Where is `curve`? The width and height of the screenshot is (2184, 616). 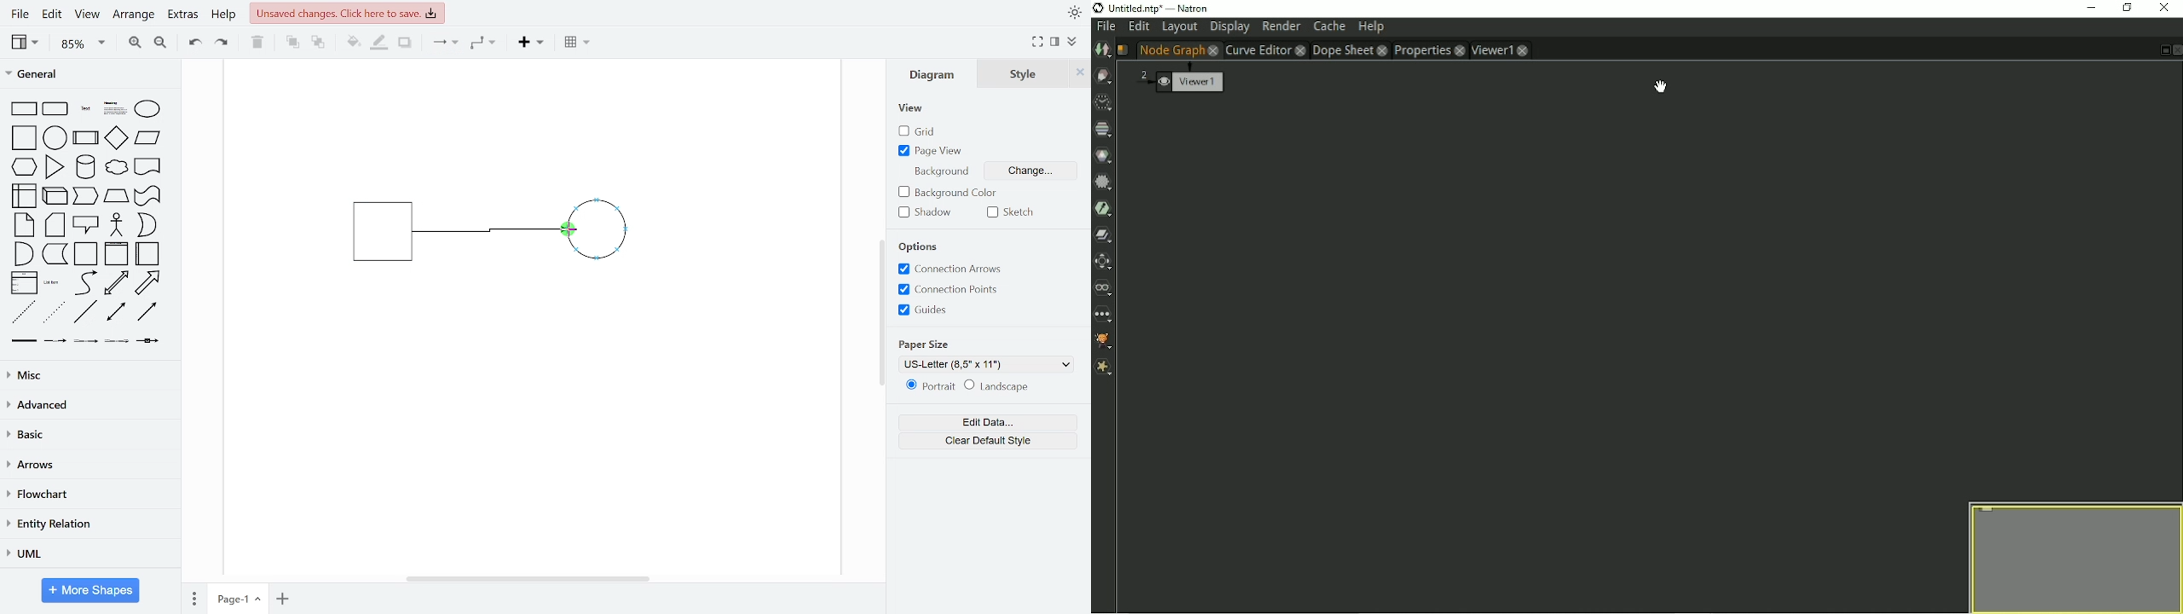 curve is located at coordinates (86, 282).